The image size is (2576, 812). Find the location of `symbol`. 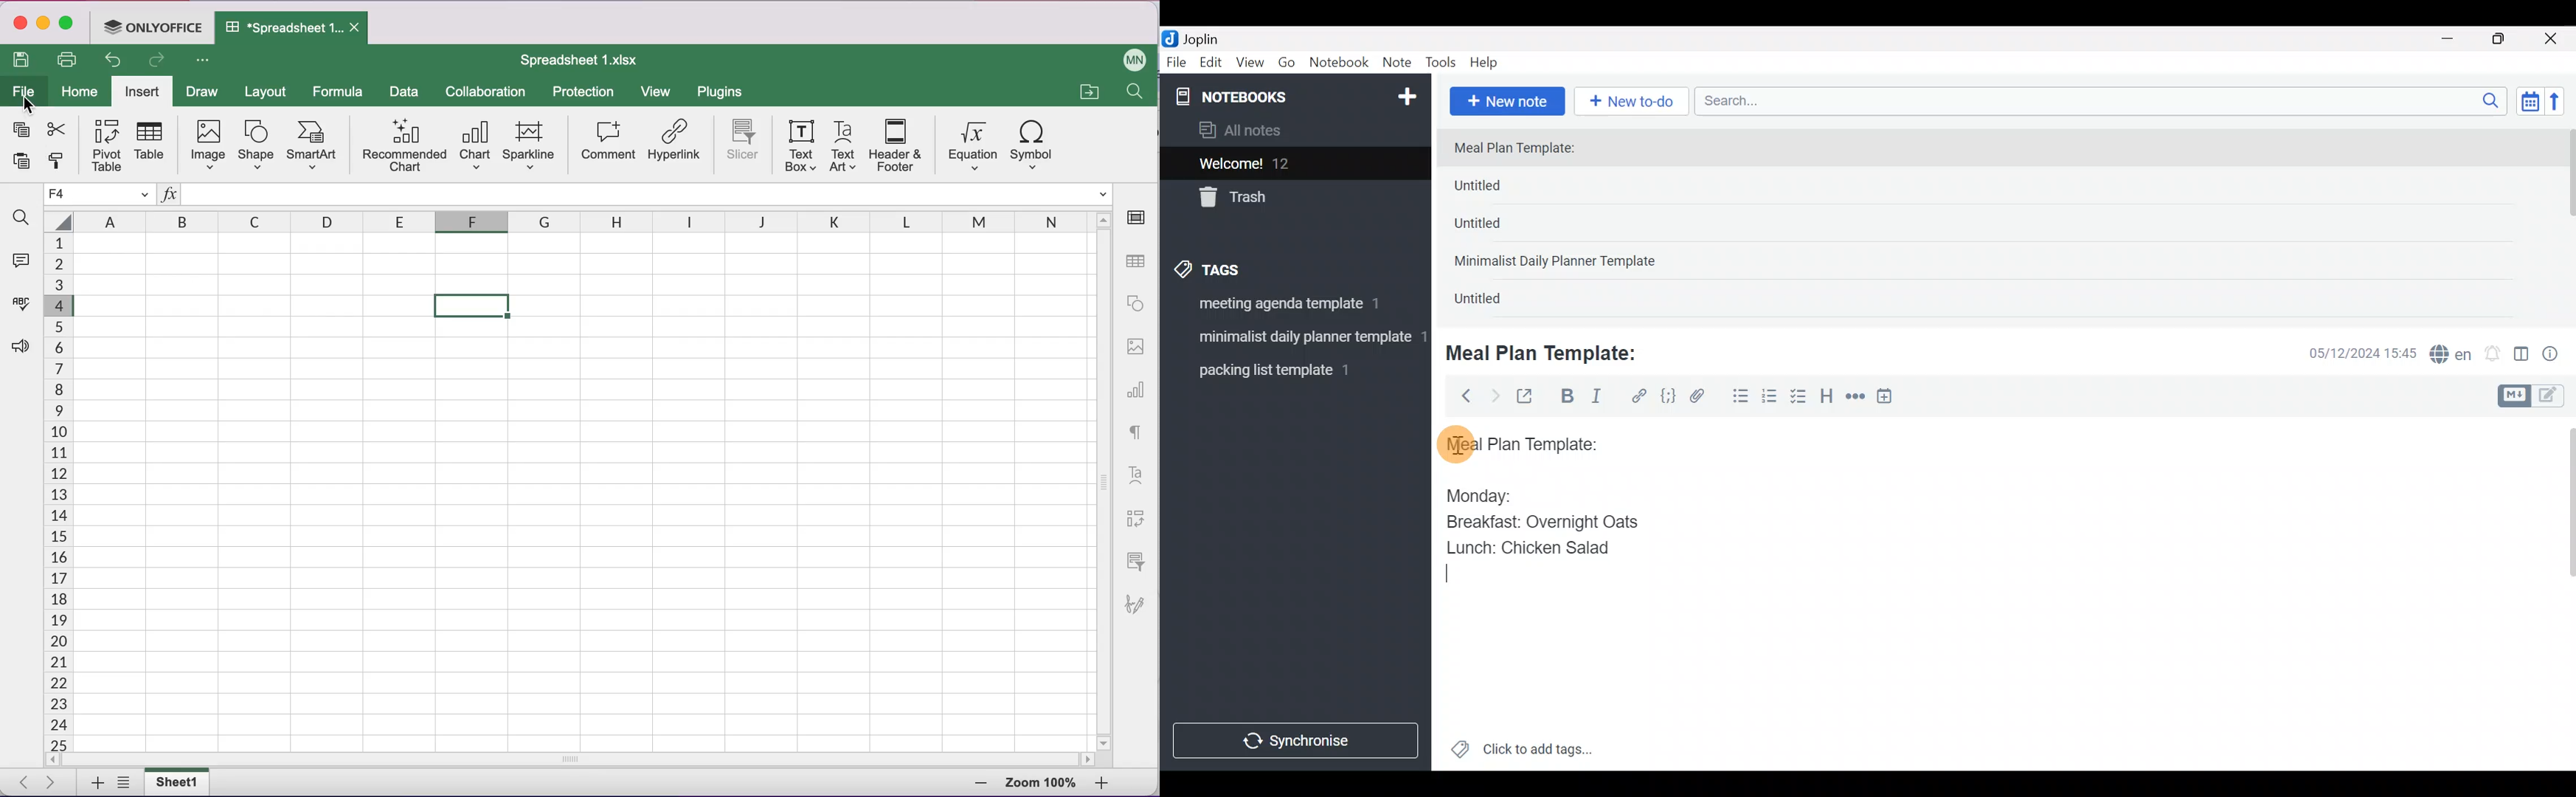

symbol is located at coordinates (1034, 142).